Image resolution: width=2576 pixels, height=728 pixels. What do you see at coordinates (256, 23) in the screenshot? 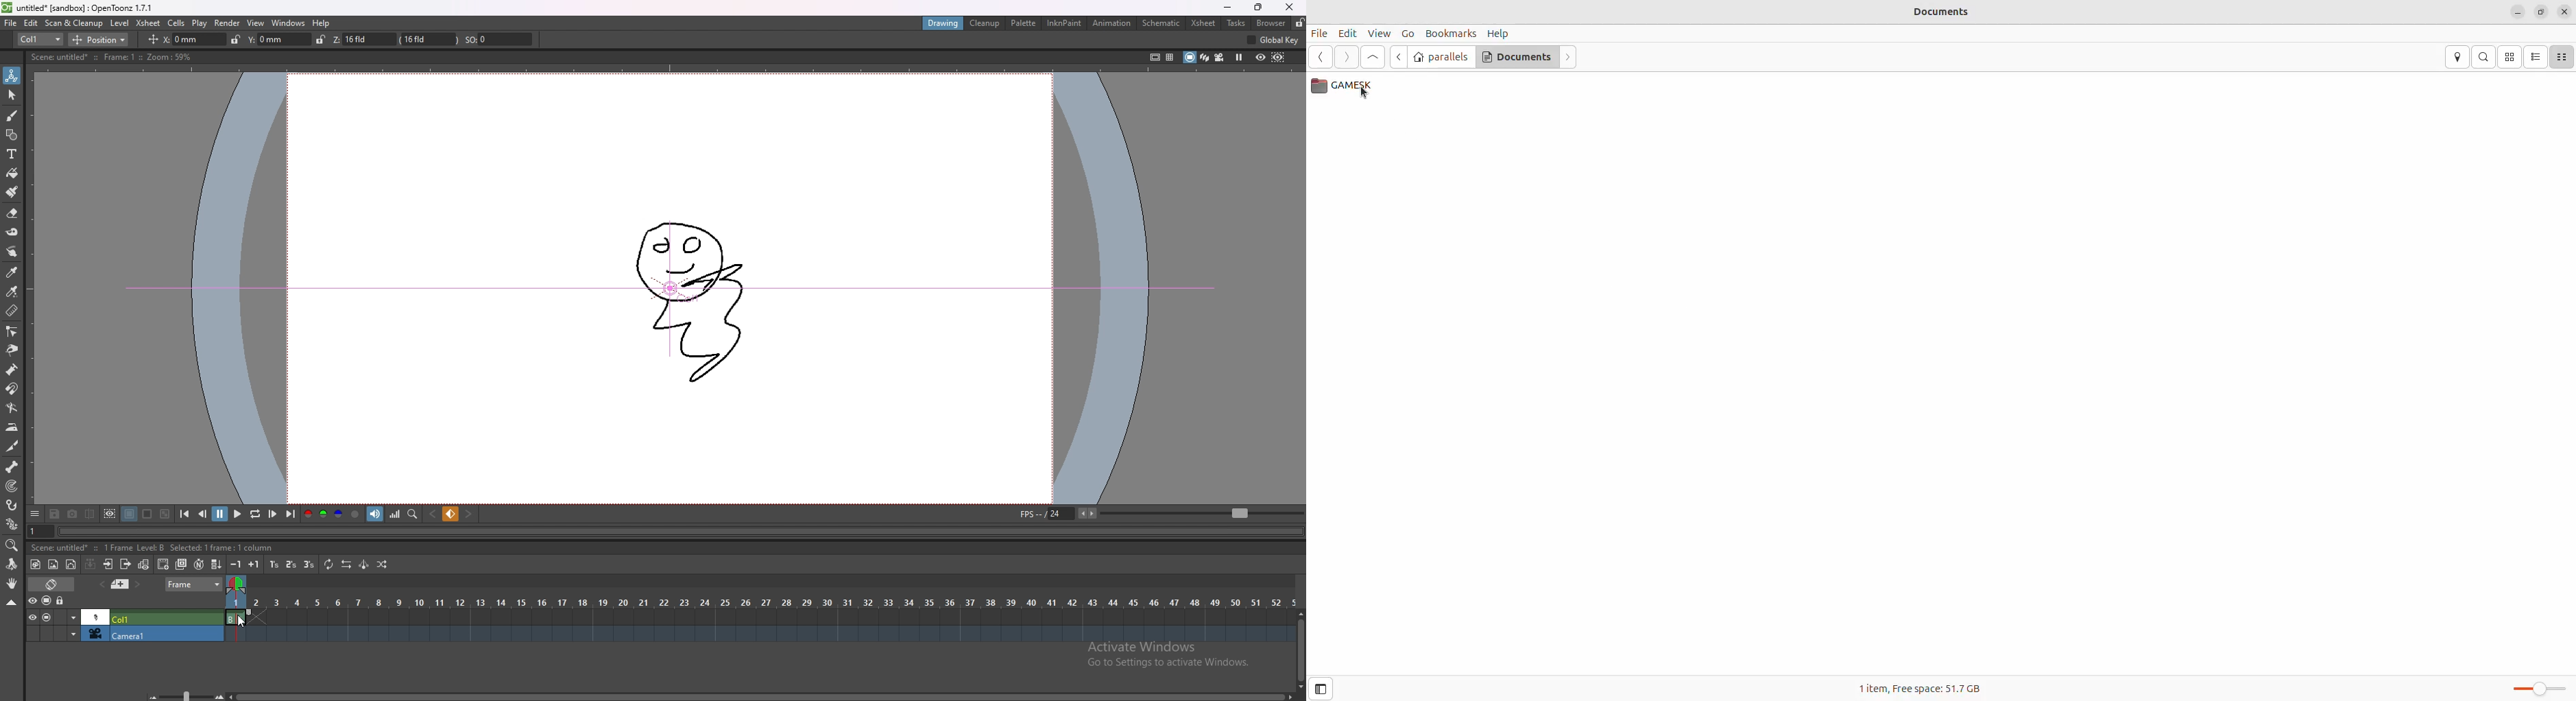
I see `view` at bounding box center [256, 23].